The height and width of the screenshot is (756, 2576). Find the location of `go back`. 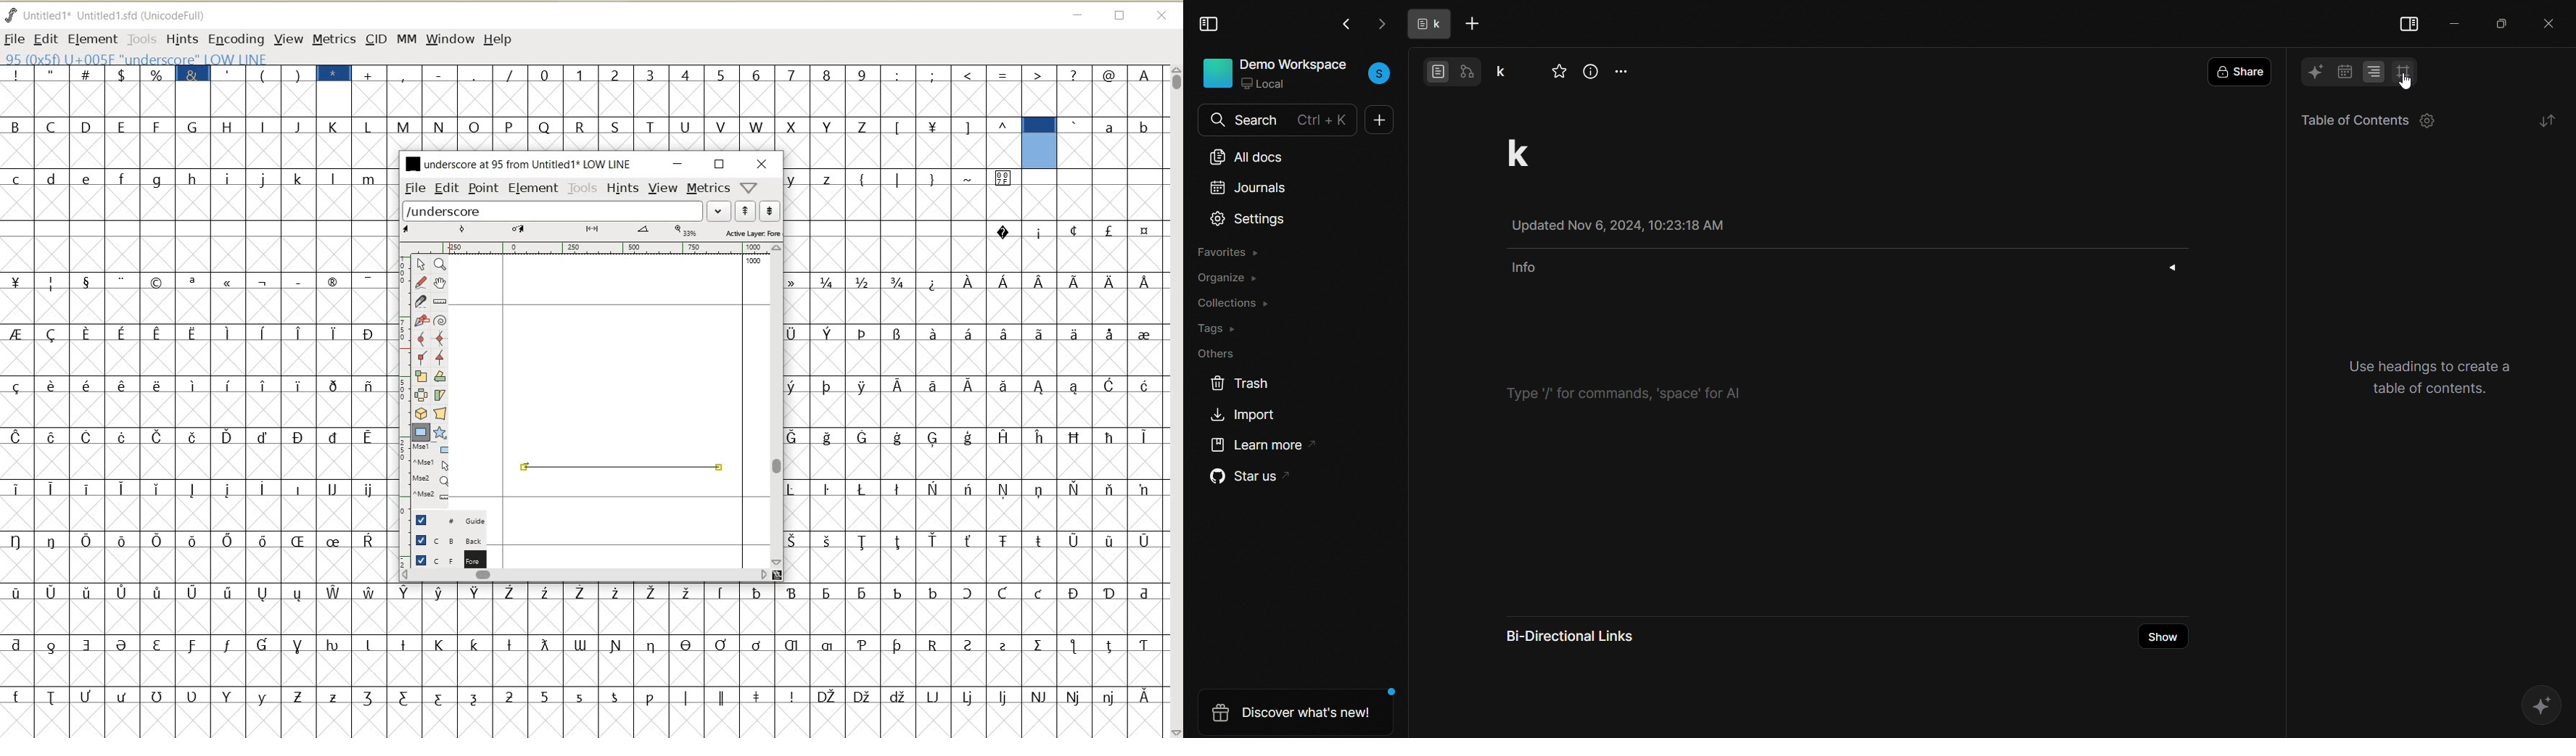

go back is located at coordinates (1345, 23).